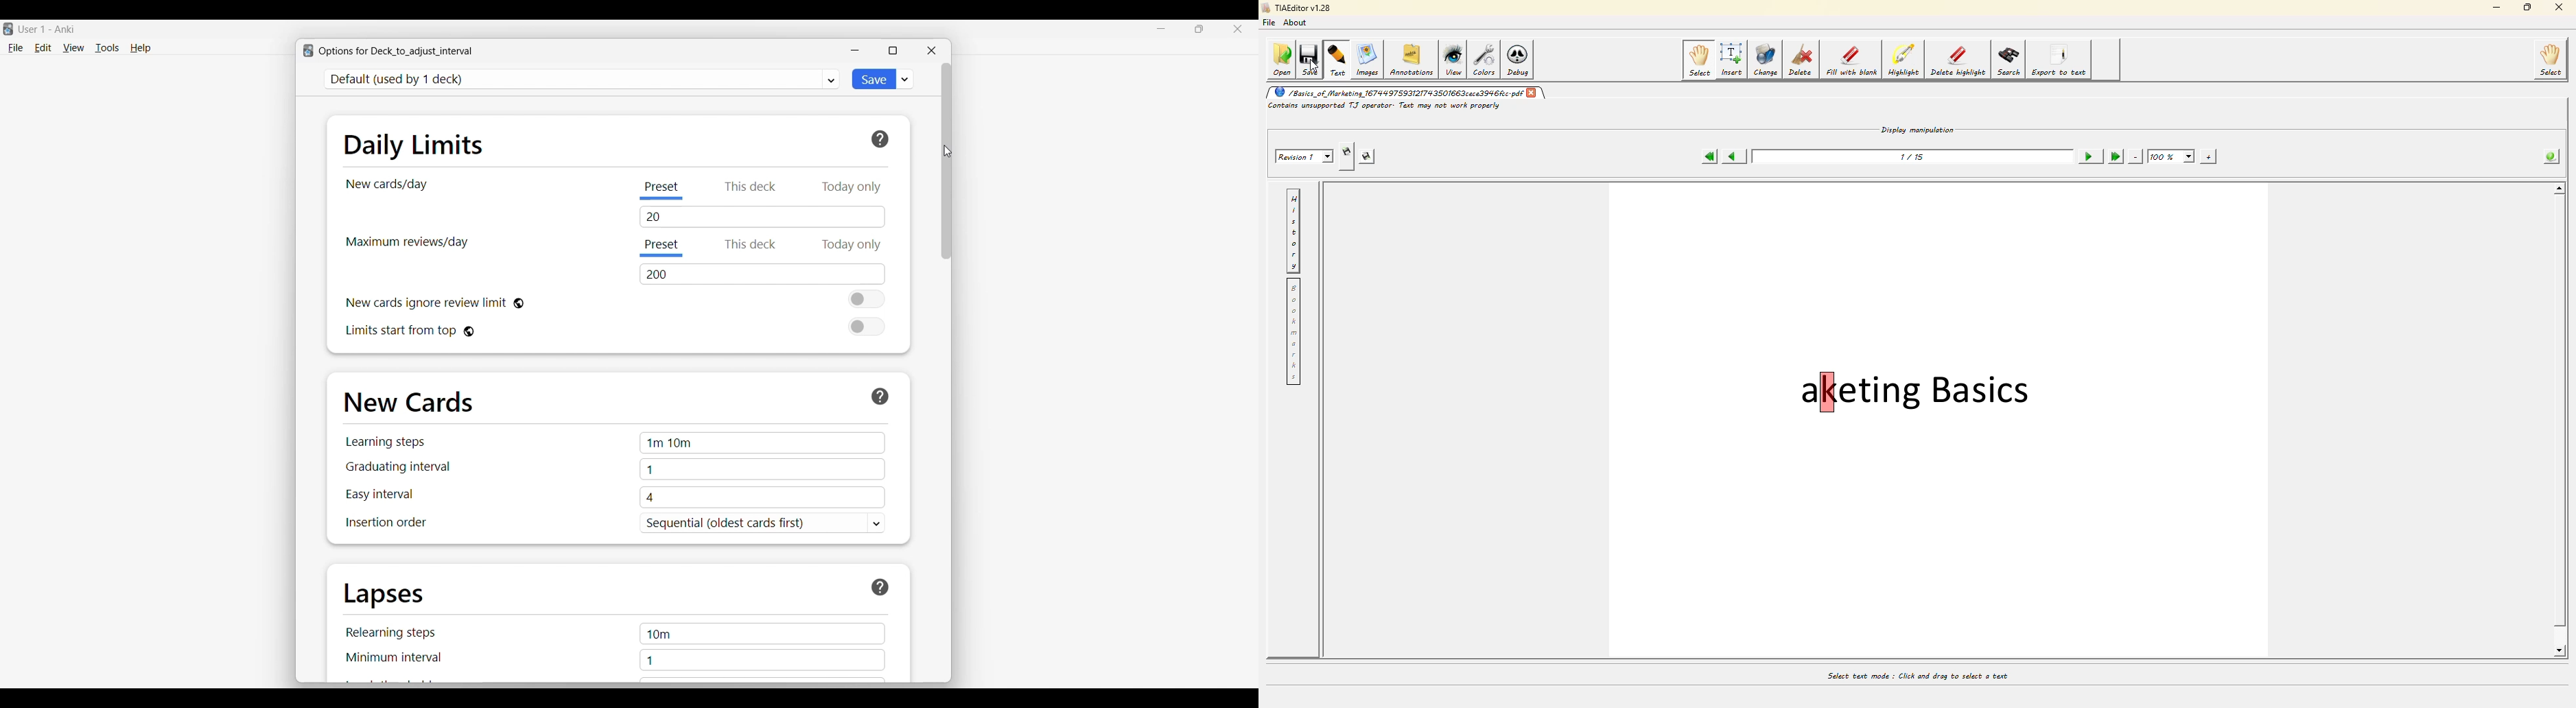  What do you see at coordinates (763, 660) in the screenshot?
I see `1` at bounding box center [763, 660].